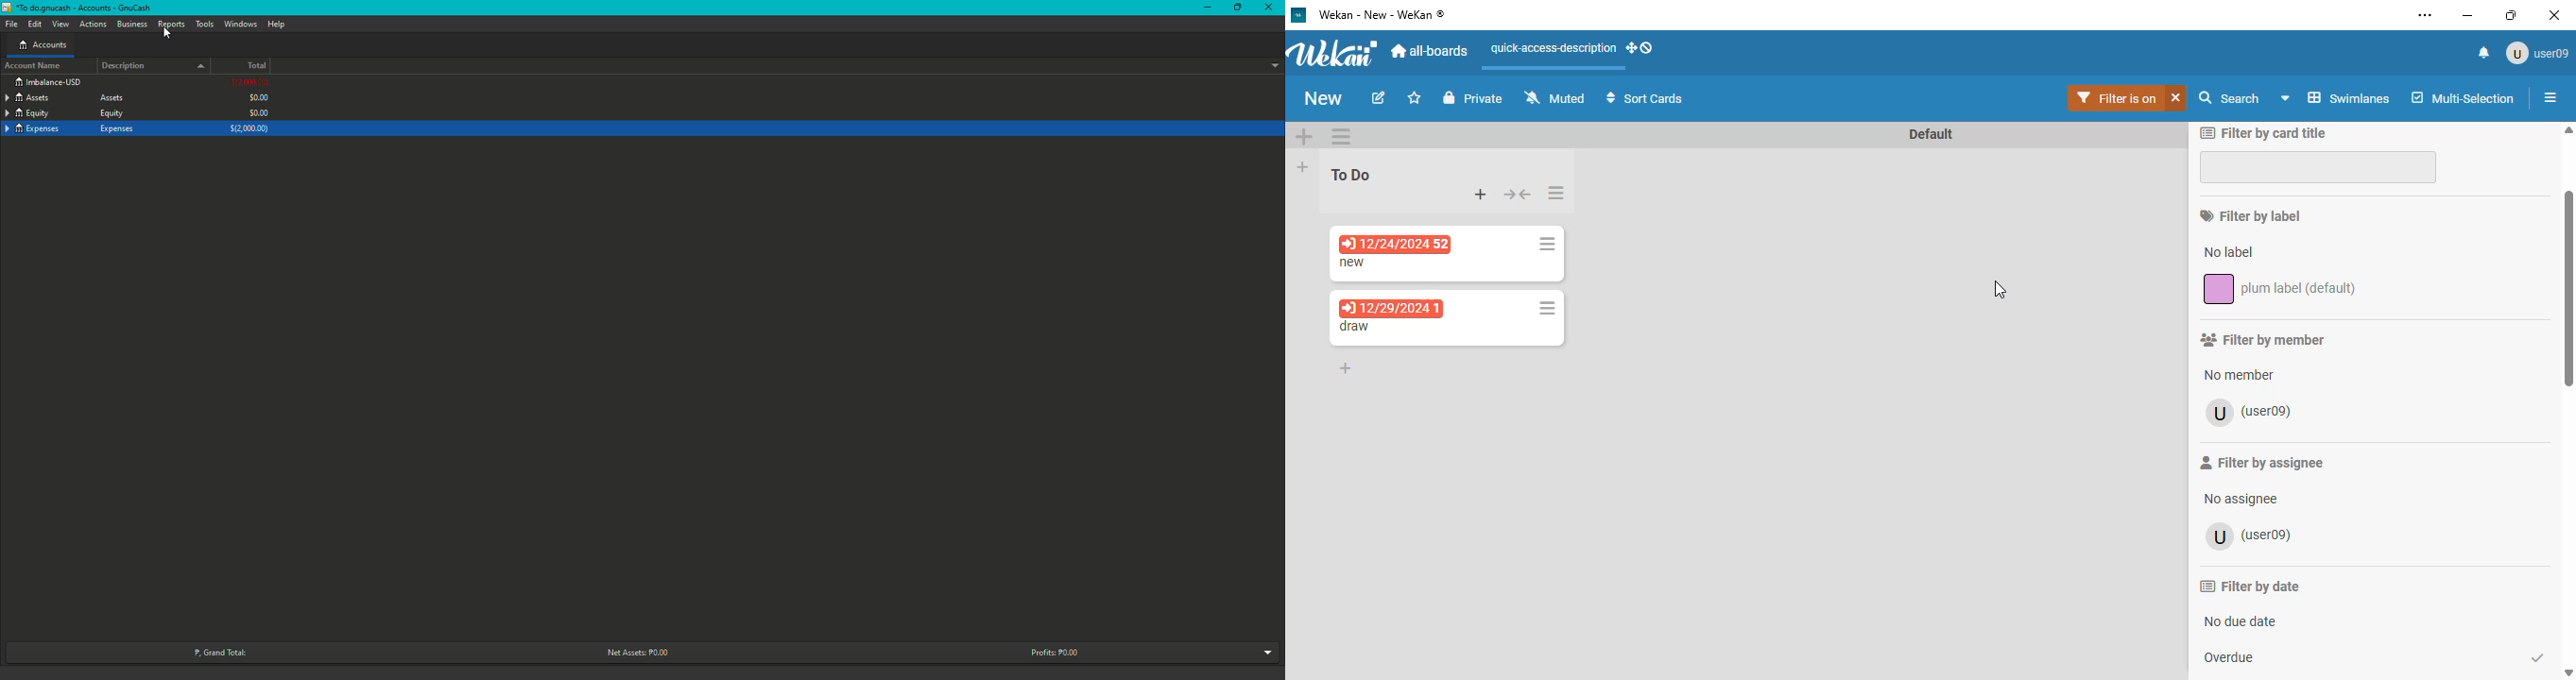  What do you see at coordinates (1932, 133) in the screenshot?
I see `swimlane name` at bounding box center [1932, 133].